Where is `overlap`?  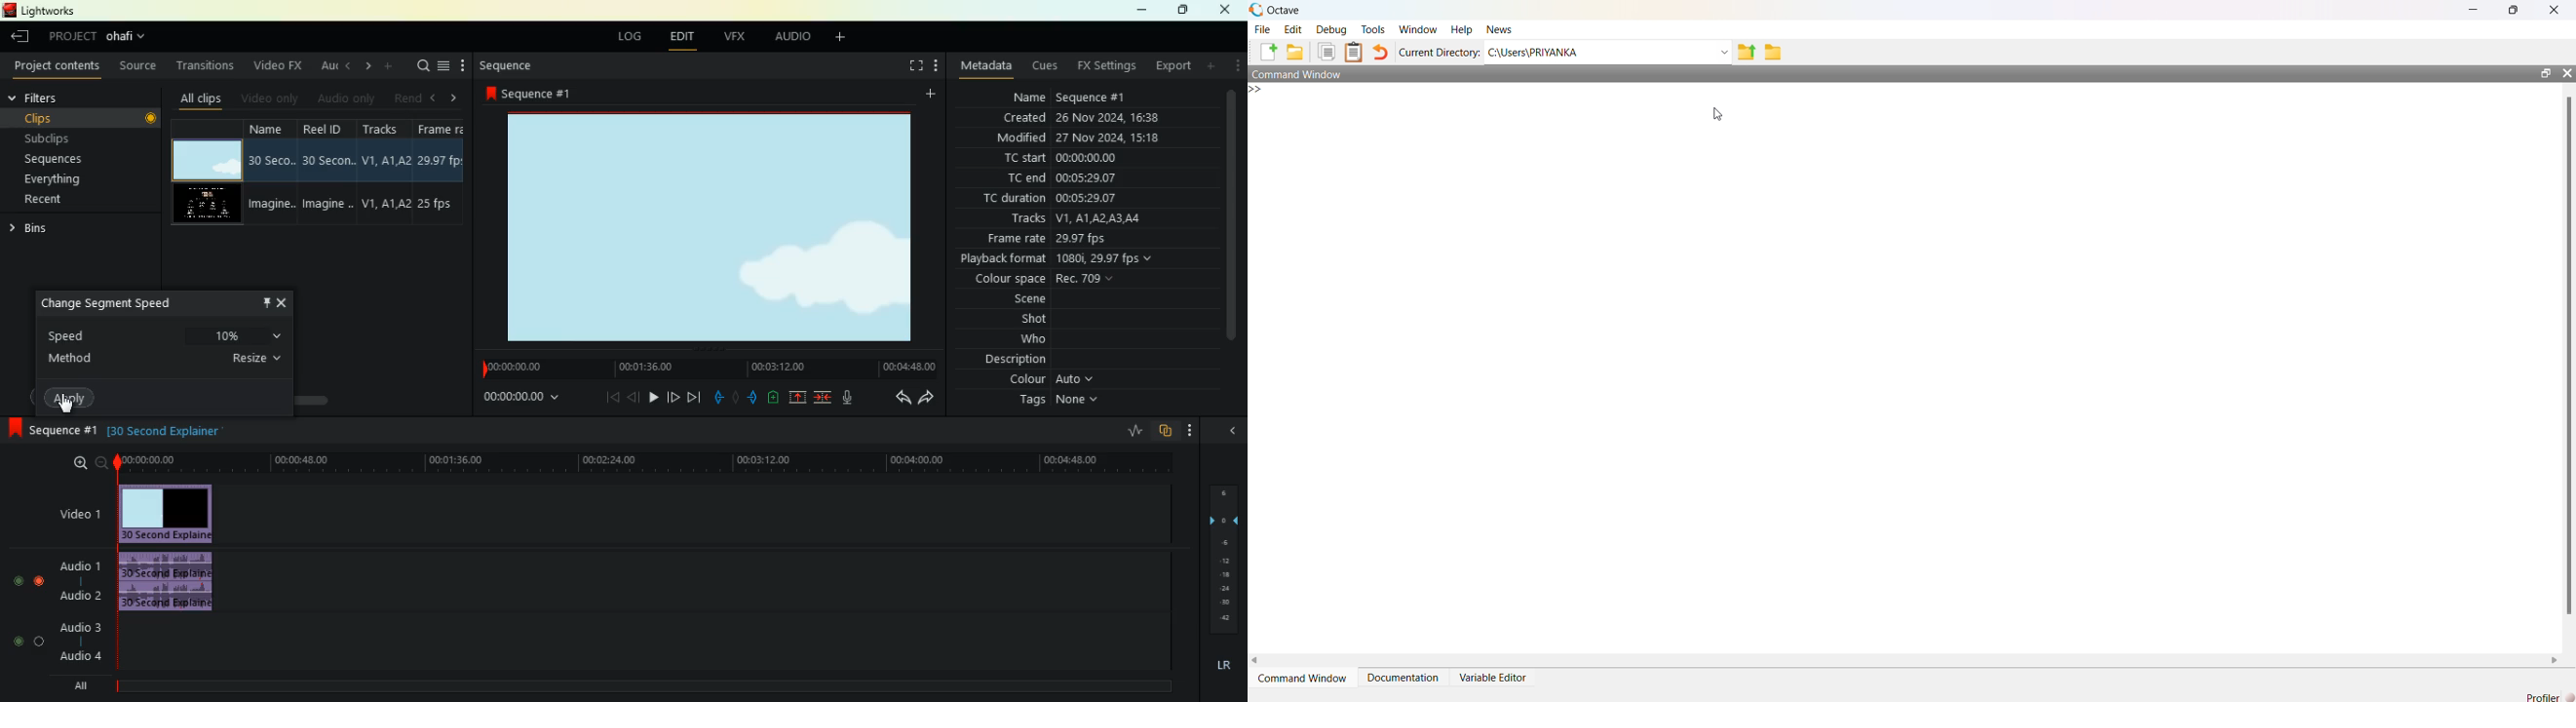 overlap is located at coordinates (1164, 431).